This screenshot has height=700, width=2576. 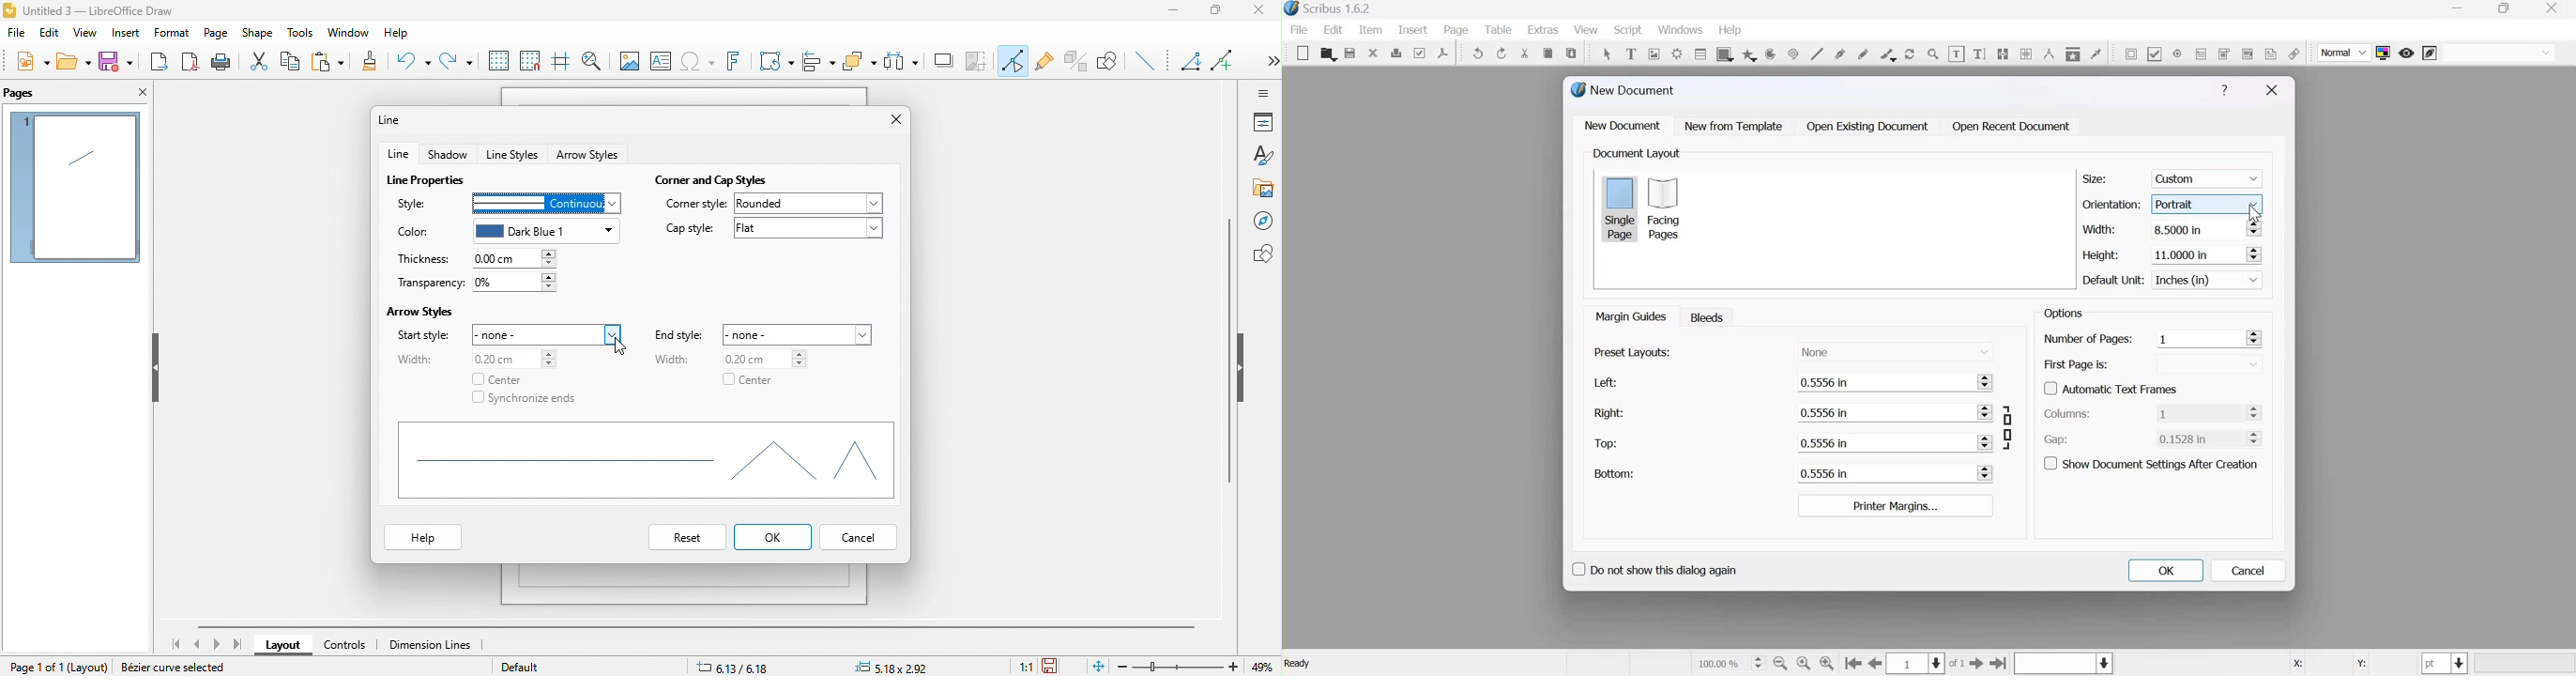 I want to click on unlink text frames, so click(x=2026, y=53).